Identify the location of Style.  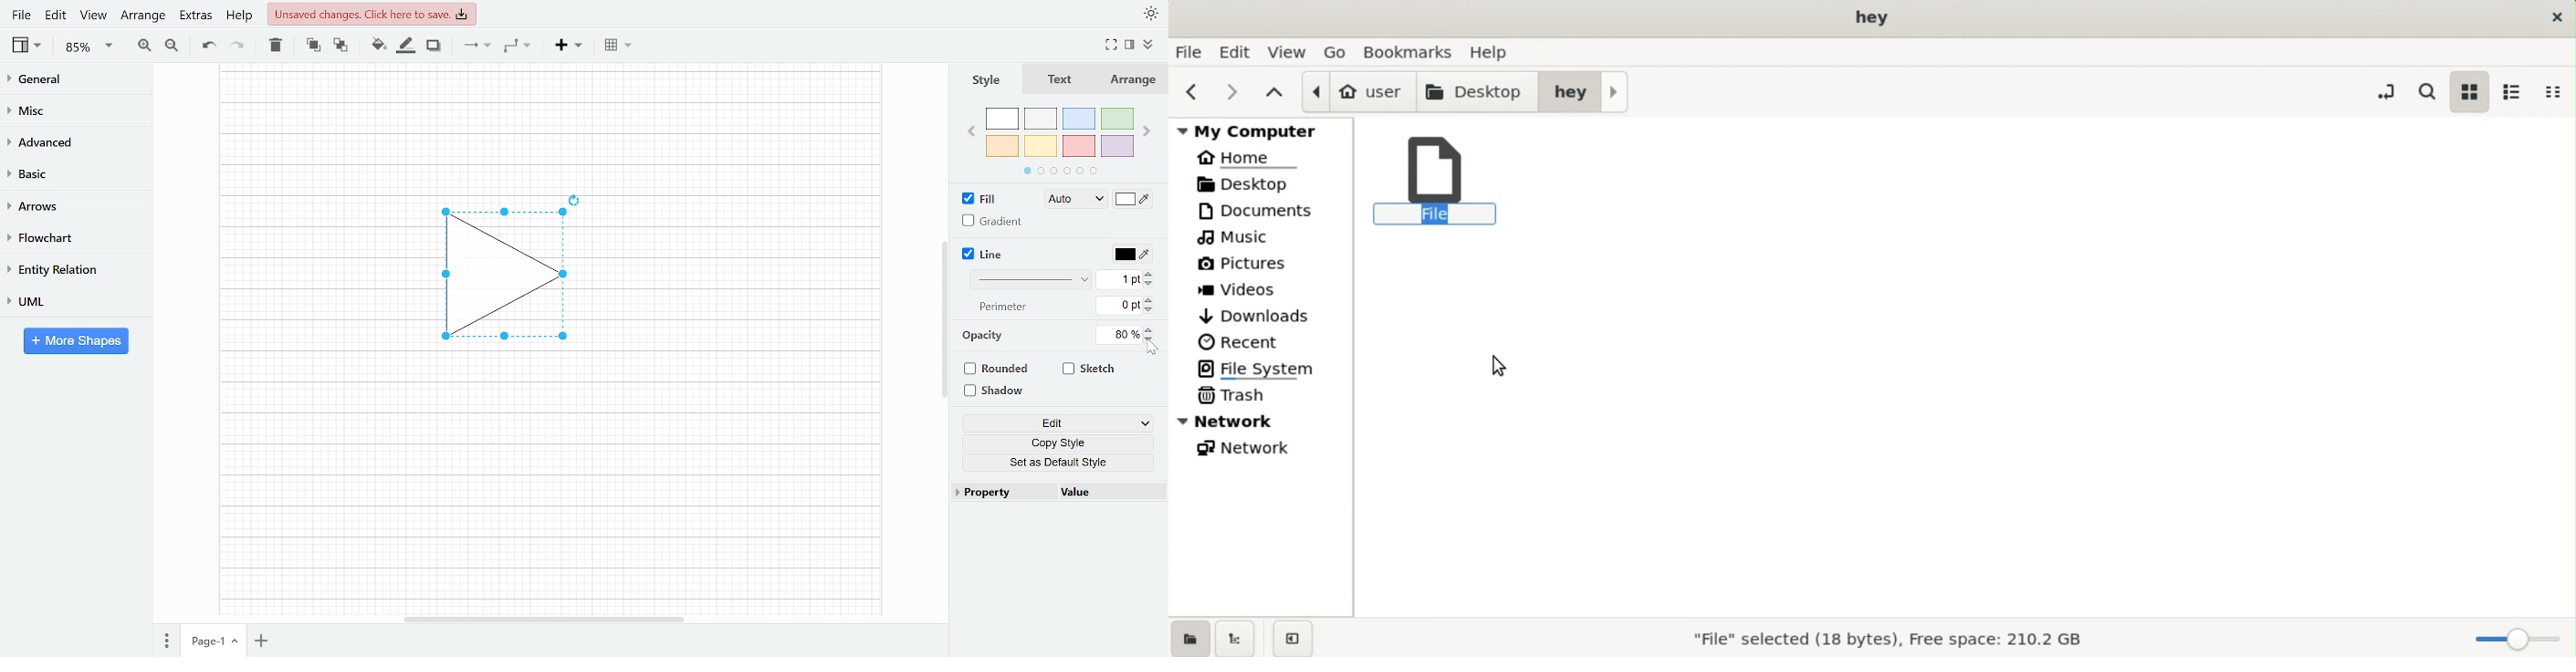
(984, 79).